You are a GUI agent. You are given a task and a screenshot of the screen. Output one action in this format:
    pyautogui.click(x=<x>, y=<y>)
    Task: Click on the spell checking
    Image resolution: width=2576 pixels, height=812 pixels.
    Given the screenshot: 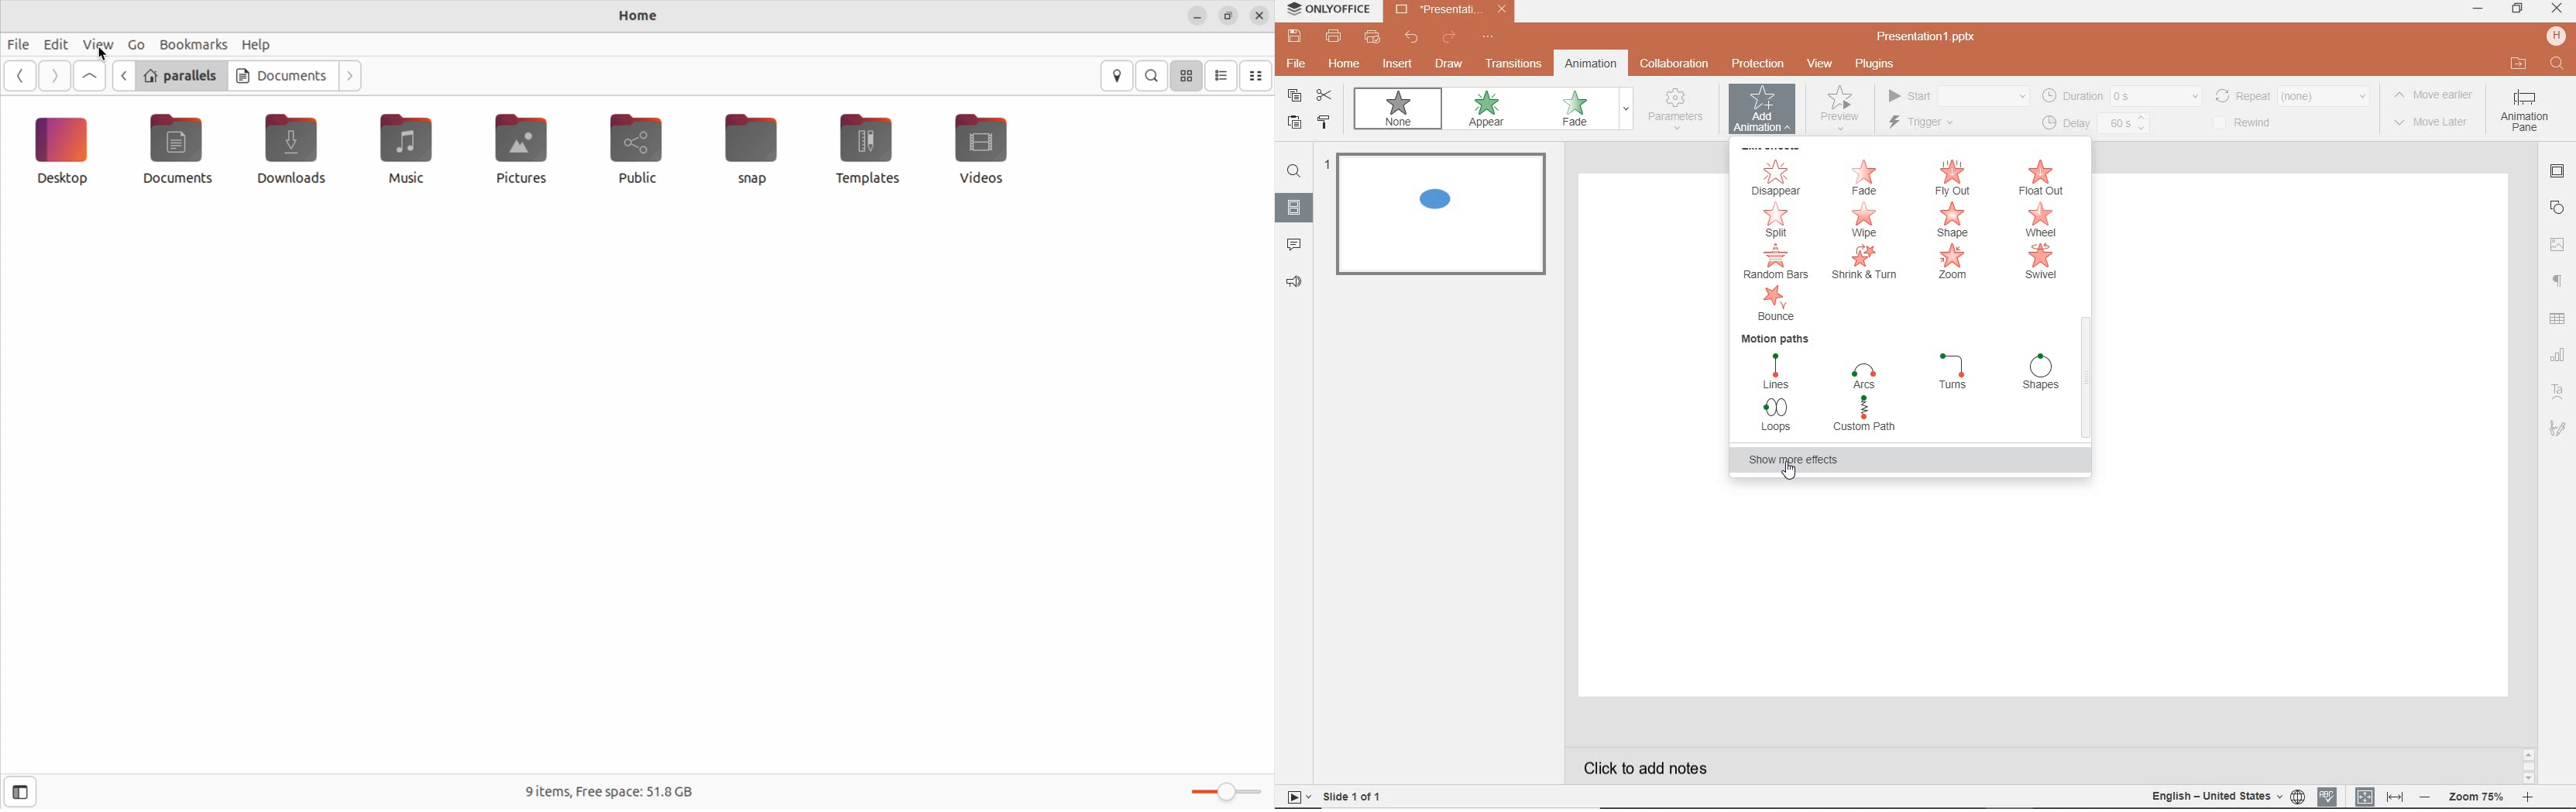 What is the action you would take?
    pyautogui.click(x=2326, y=796)
    